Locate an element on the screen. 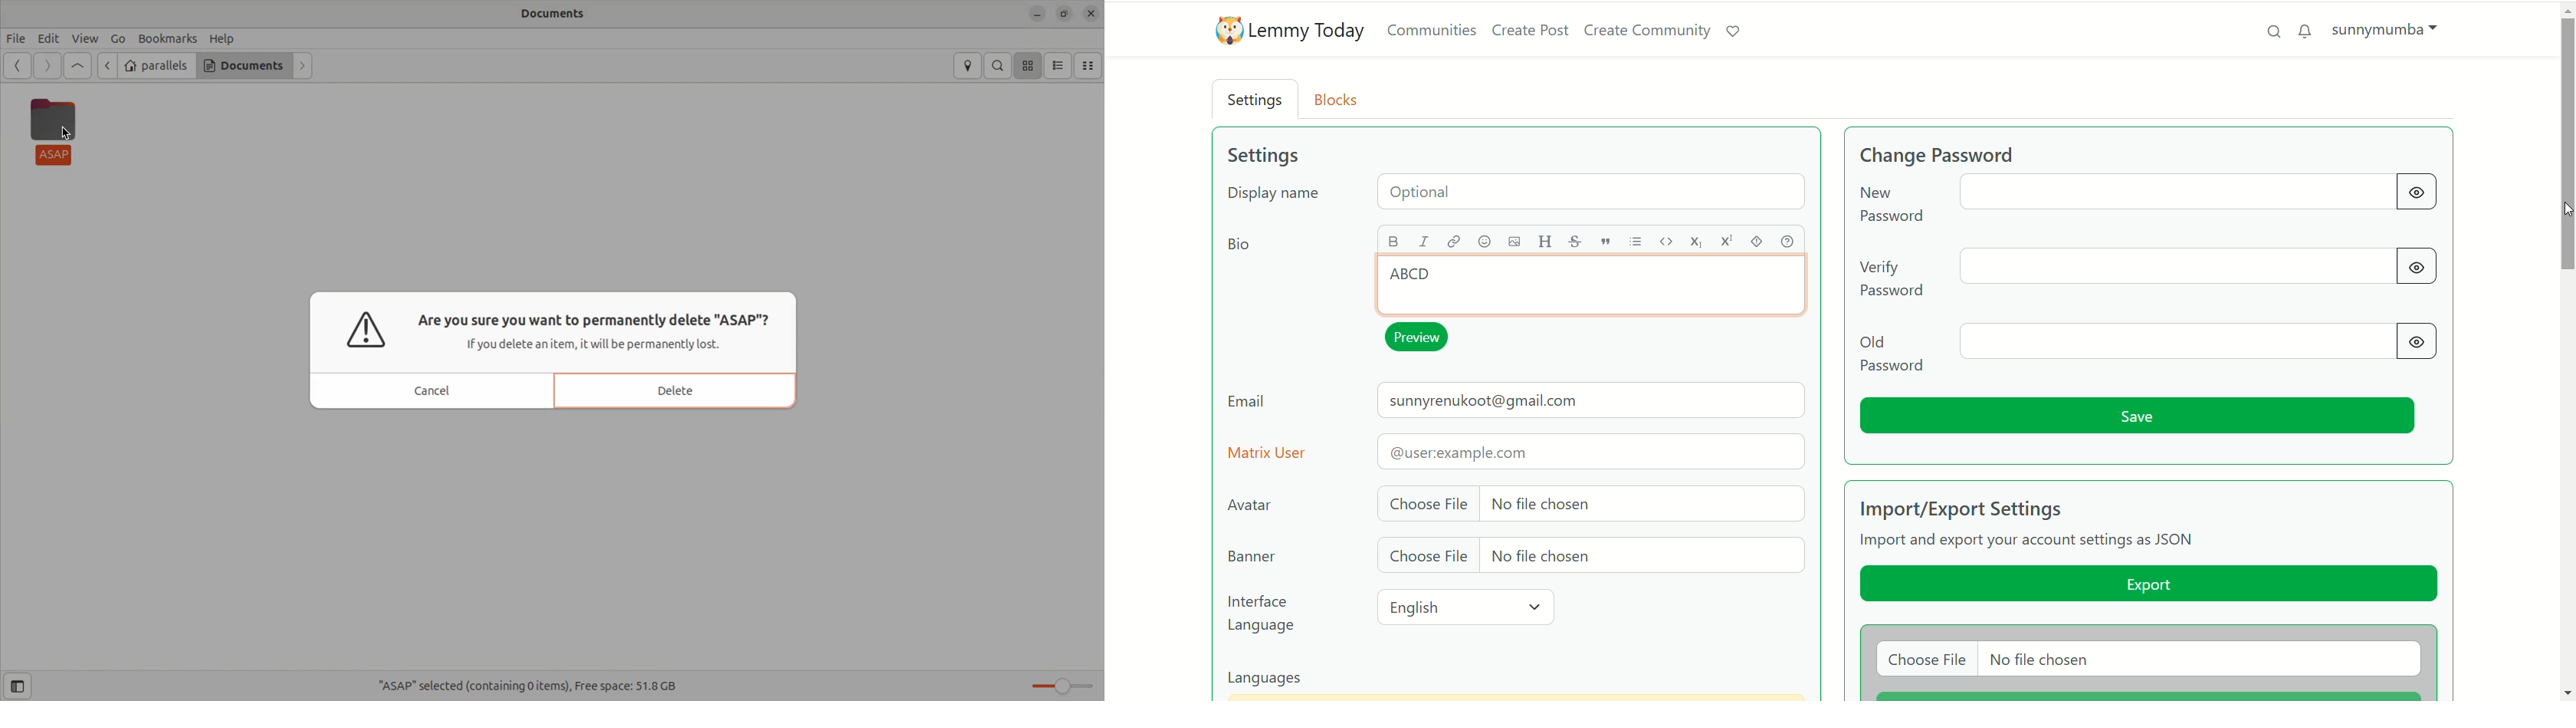 The height and width of the screenshot is (728, 2576). settings is located at coordinates (1262, 156).